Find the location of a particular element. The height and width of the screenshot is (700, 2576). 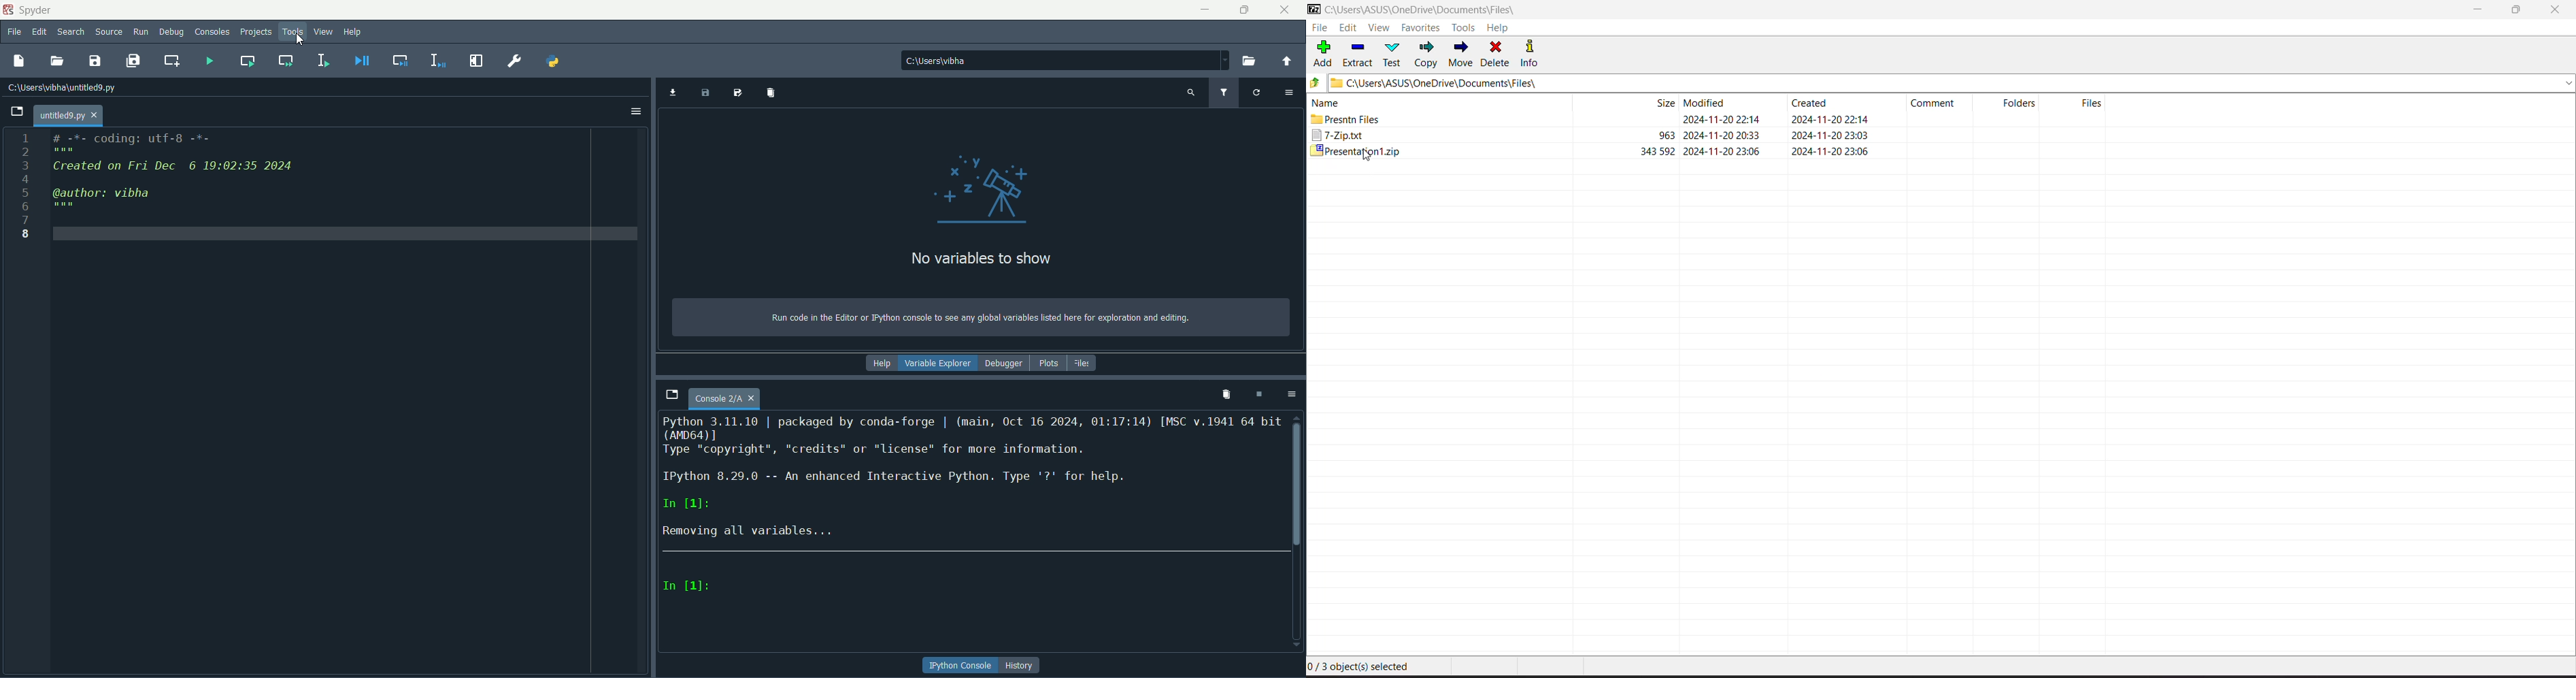

run selection is located at coordinates (323, 61).